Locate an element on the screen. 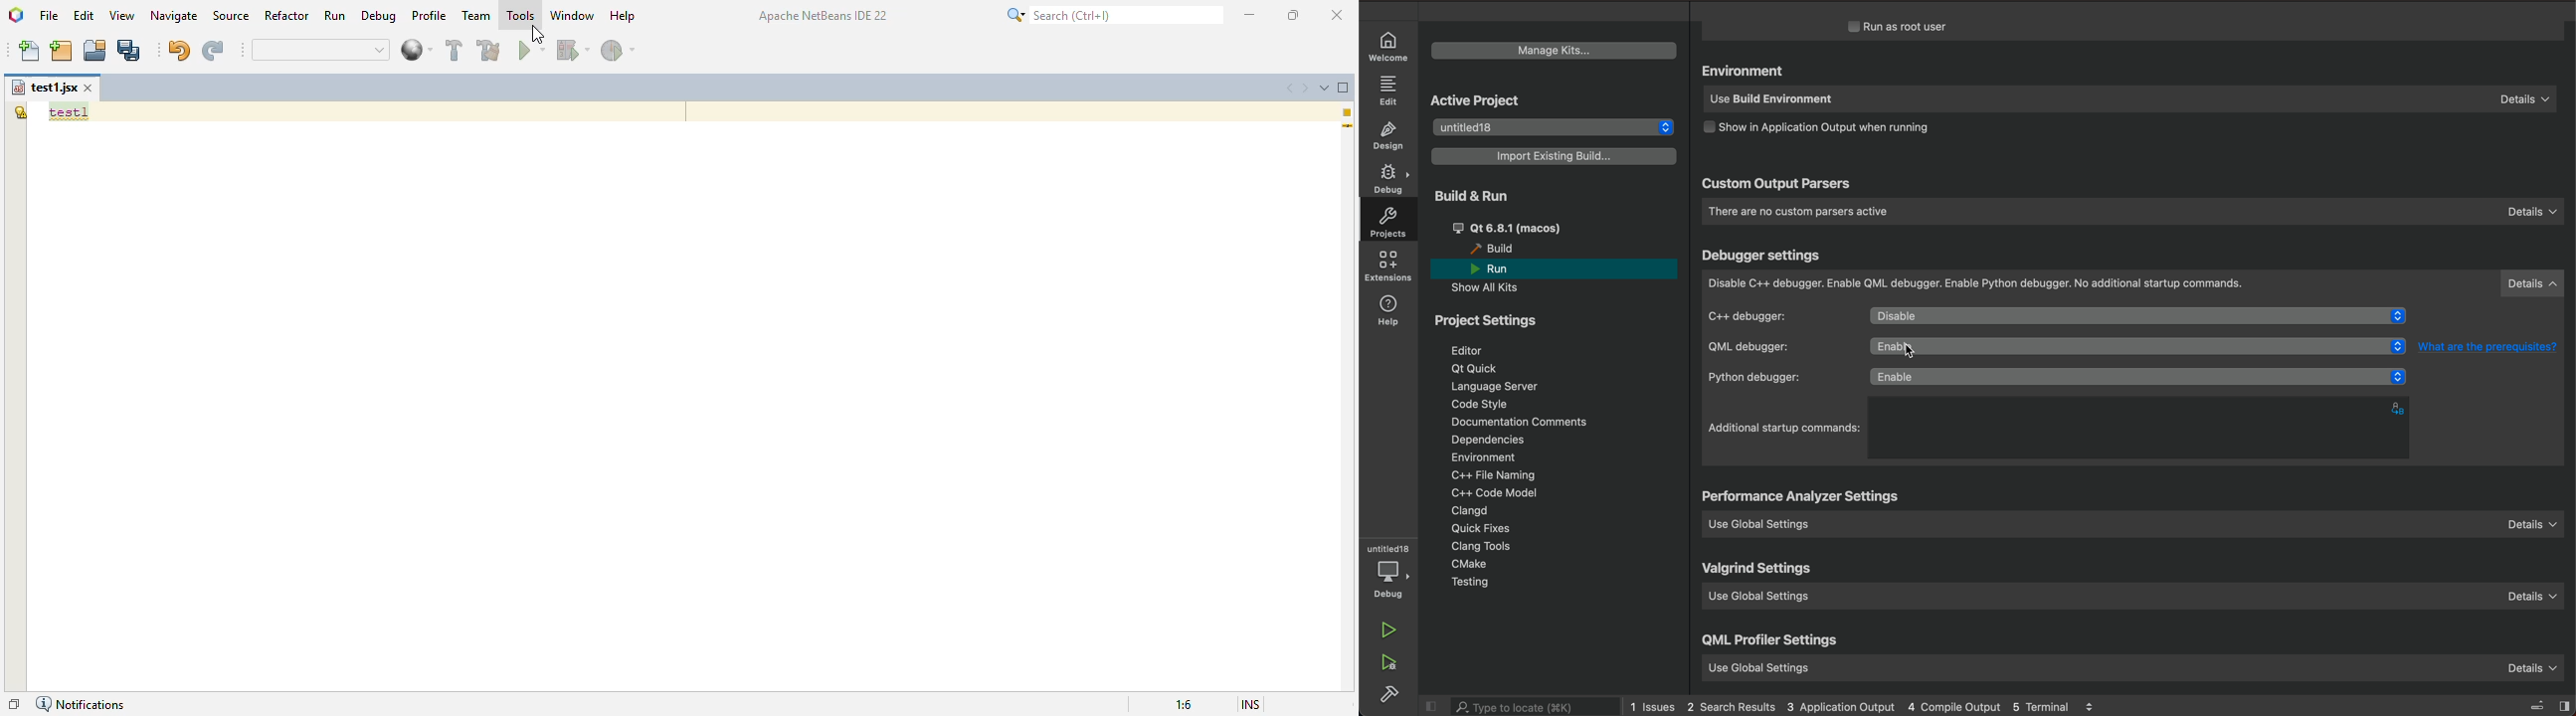  team is located at coordinates (477, 15).